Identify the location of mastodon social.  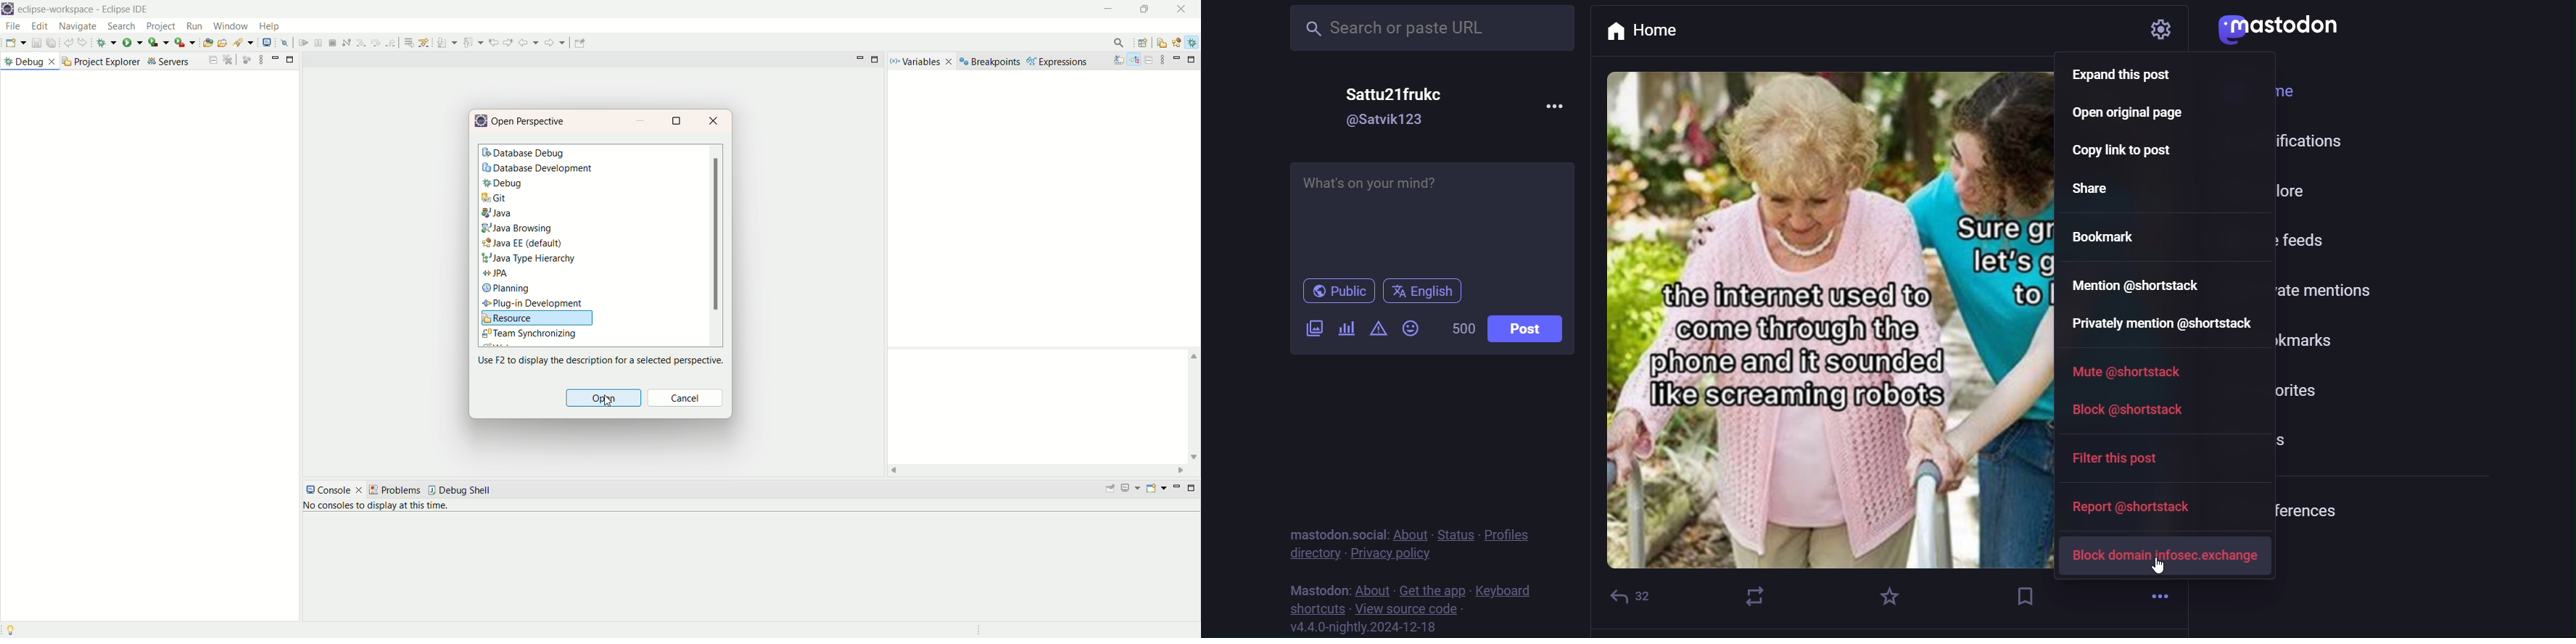
(1335, 533).